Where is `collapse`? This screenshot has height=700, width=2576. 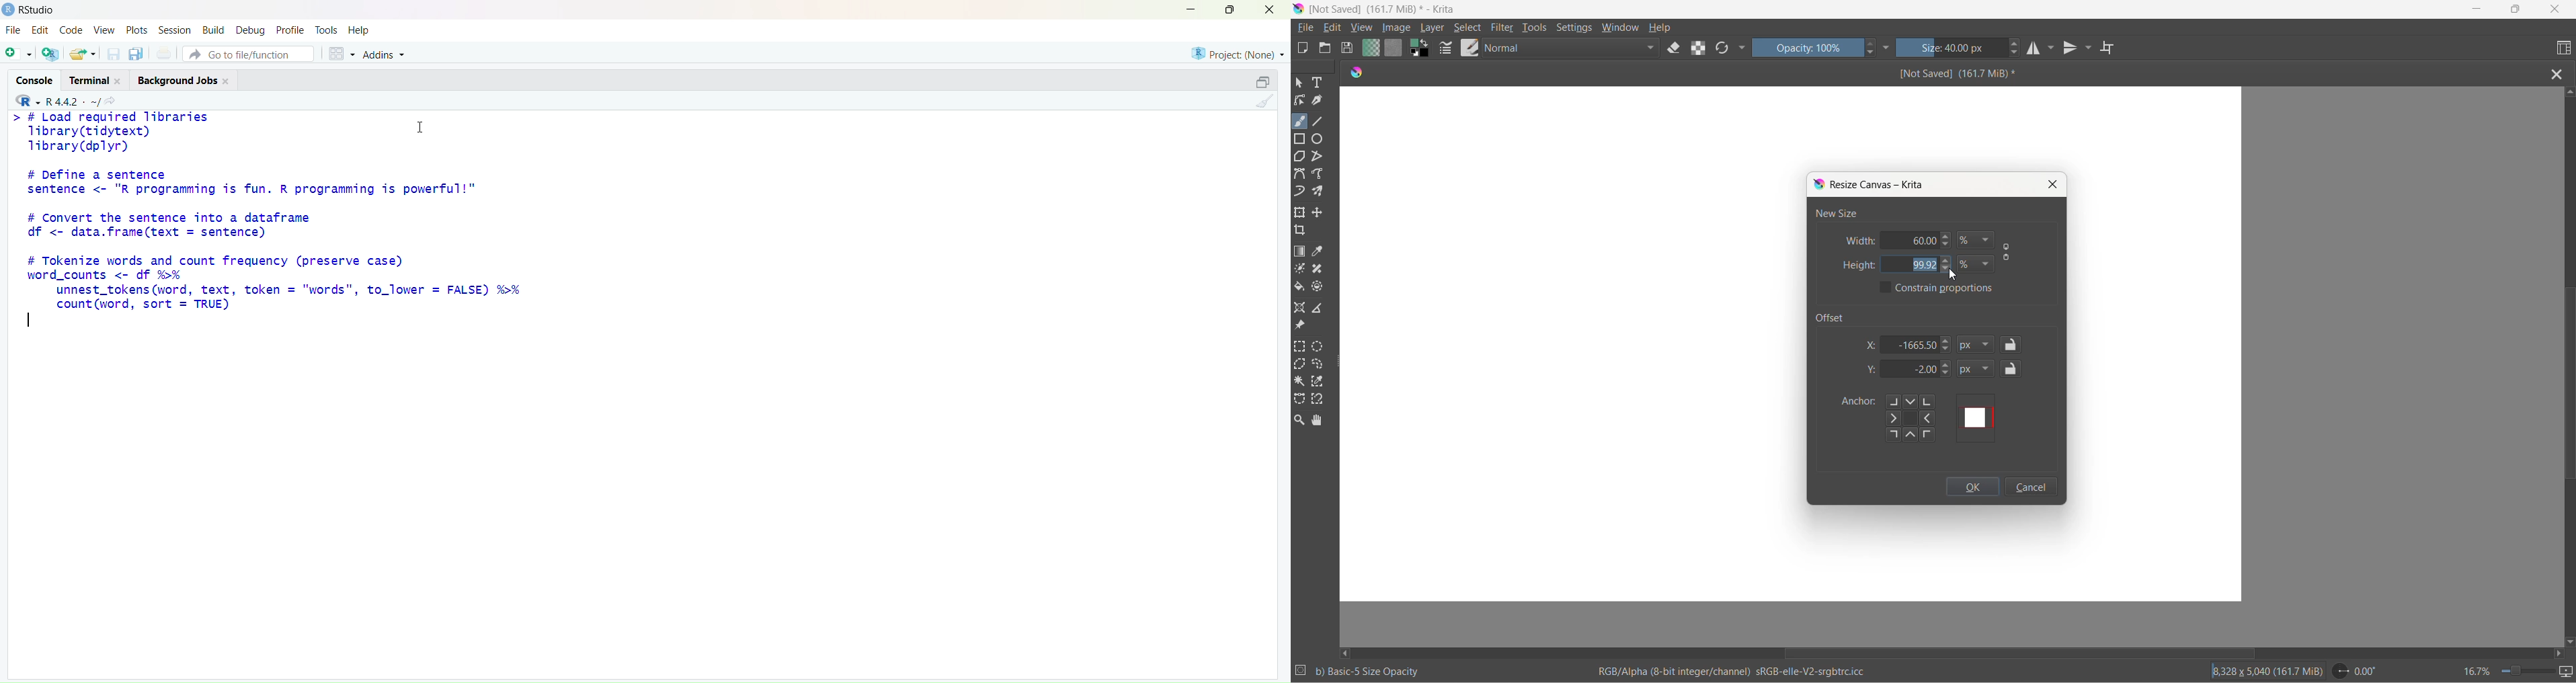 collapse is located at coordinates (1264, 81).